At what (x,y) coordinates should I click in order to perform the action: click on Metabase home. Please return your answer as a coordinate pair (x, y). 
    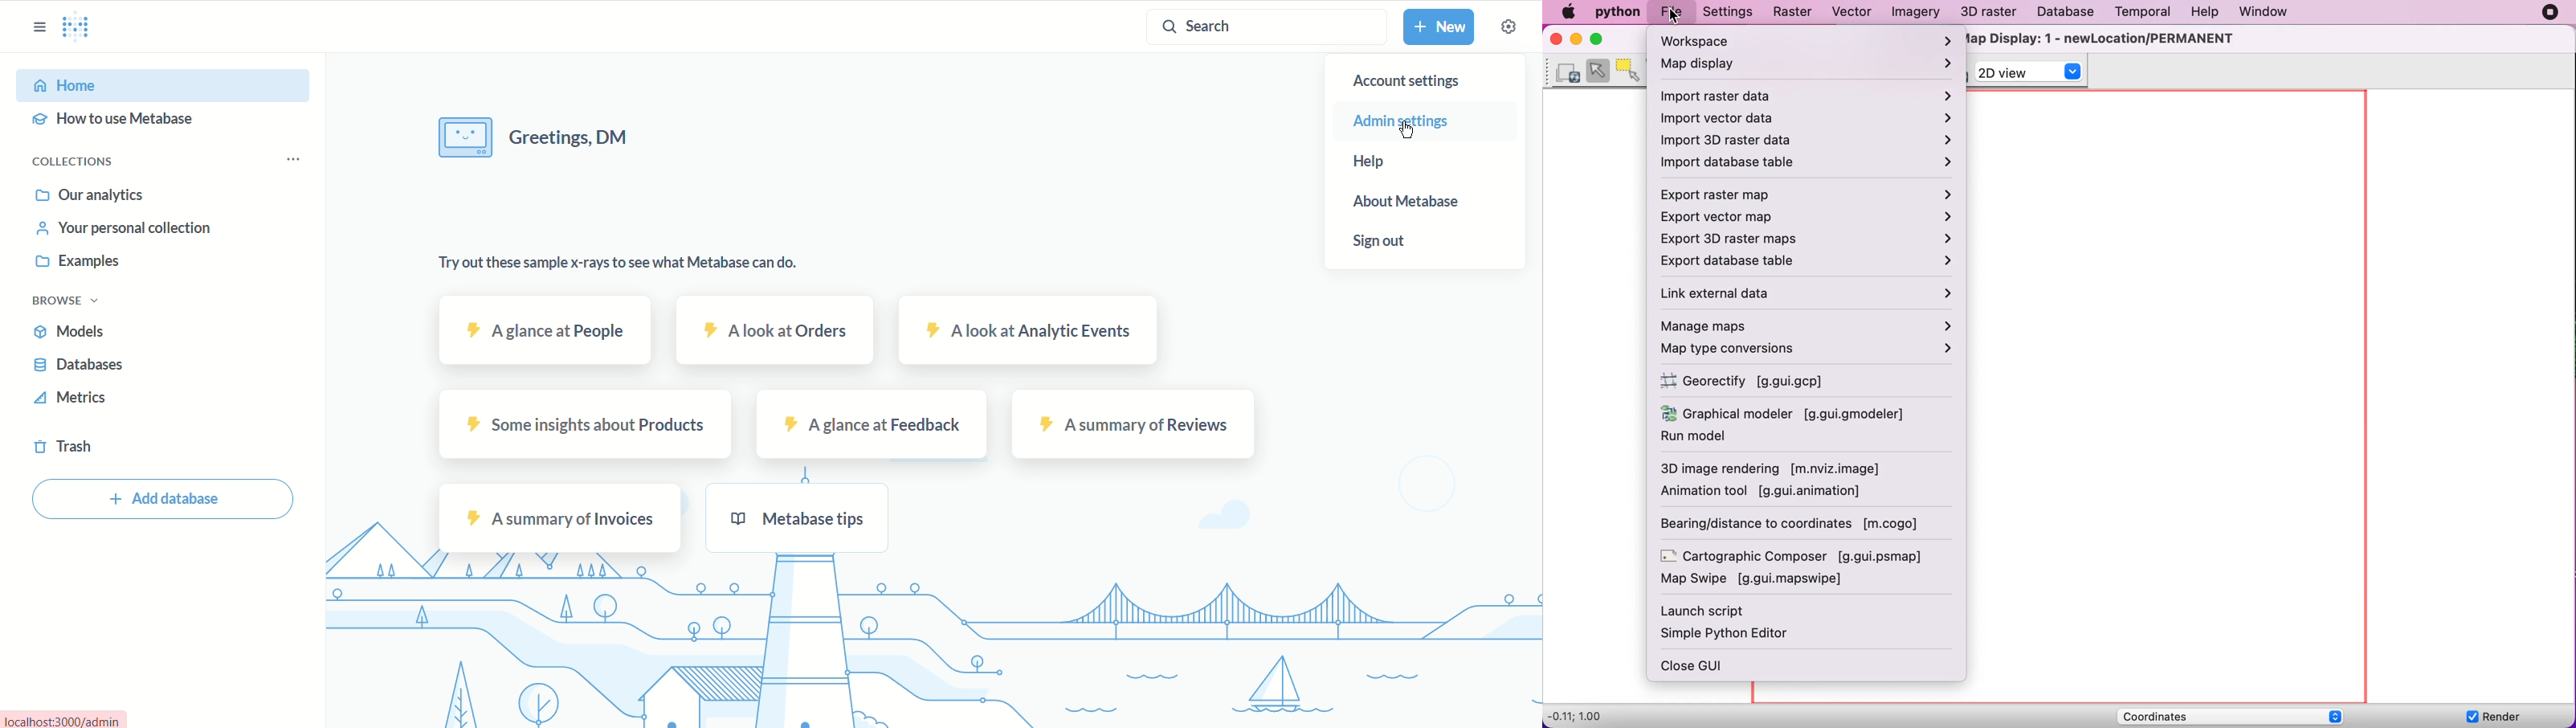
    Looking at the image, I should click on (80, 29).